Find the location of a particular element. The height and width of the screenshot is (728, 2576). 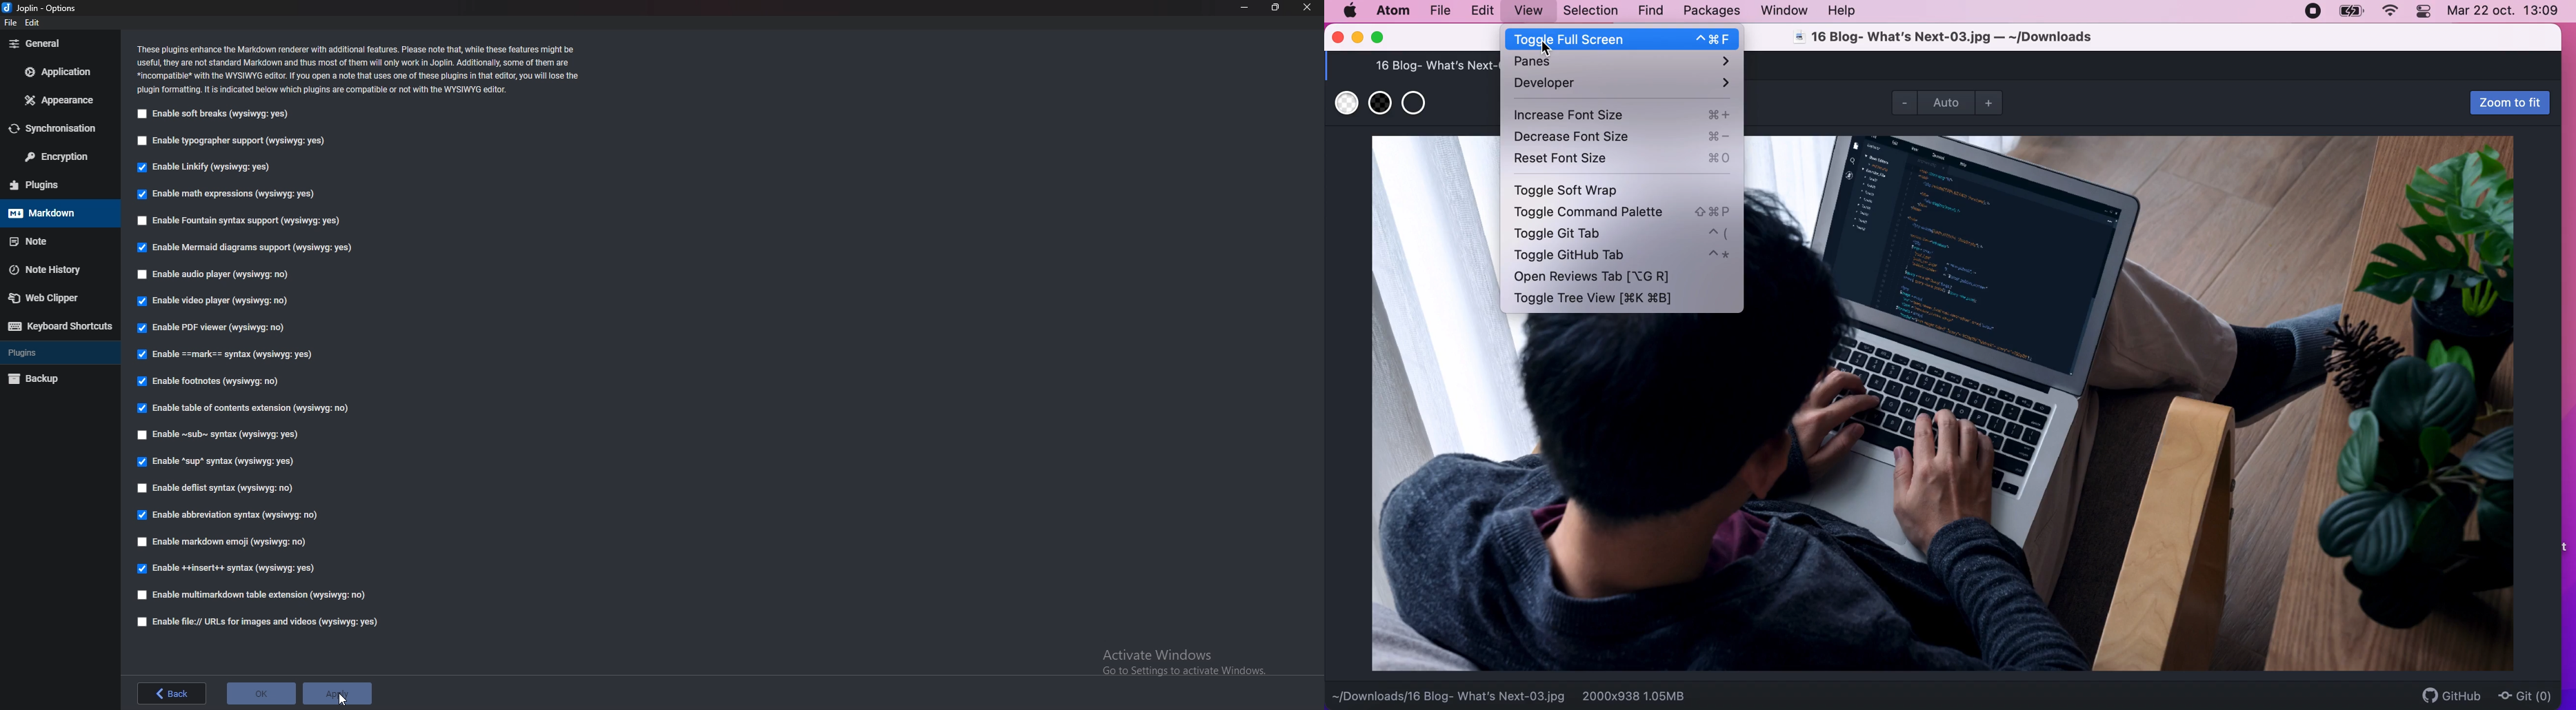

Info is located at coordinates (361, 68).